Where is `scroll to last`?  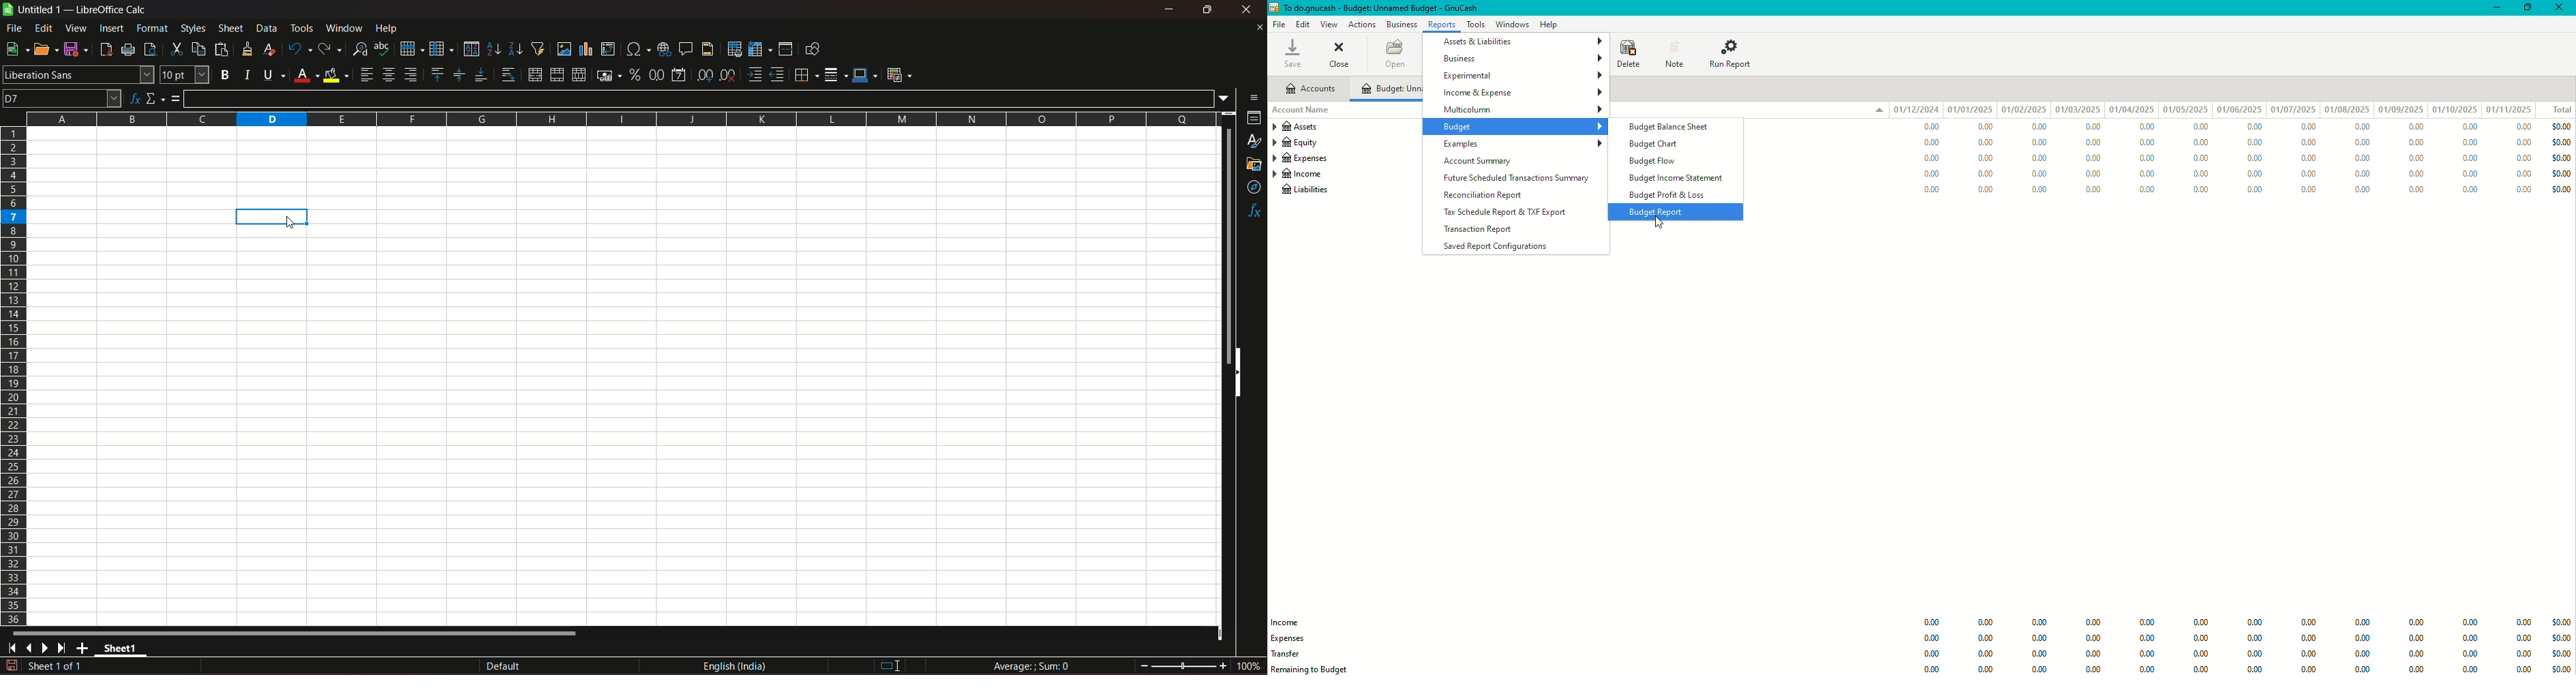
scroll to last is located at coordinates (65, 649).